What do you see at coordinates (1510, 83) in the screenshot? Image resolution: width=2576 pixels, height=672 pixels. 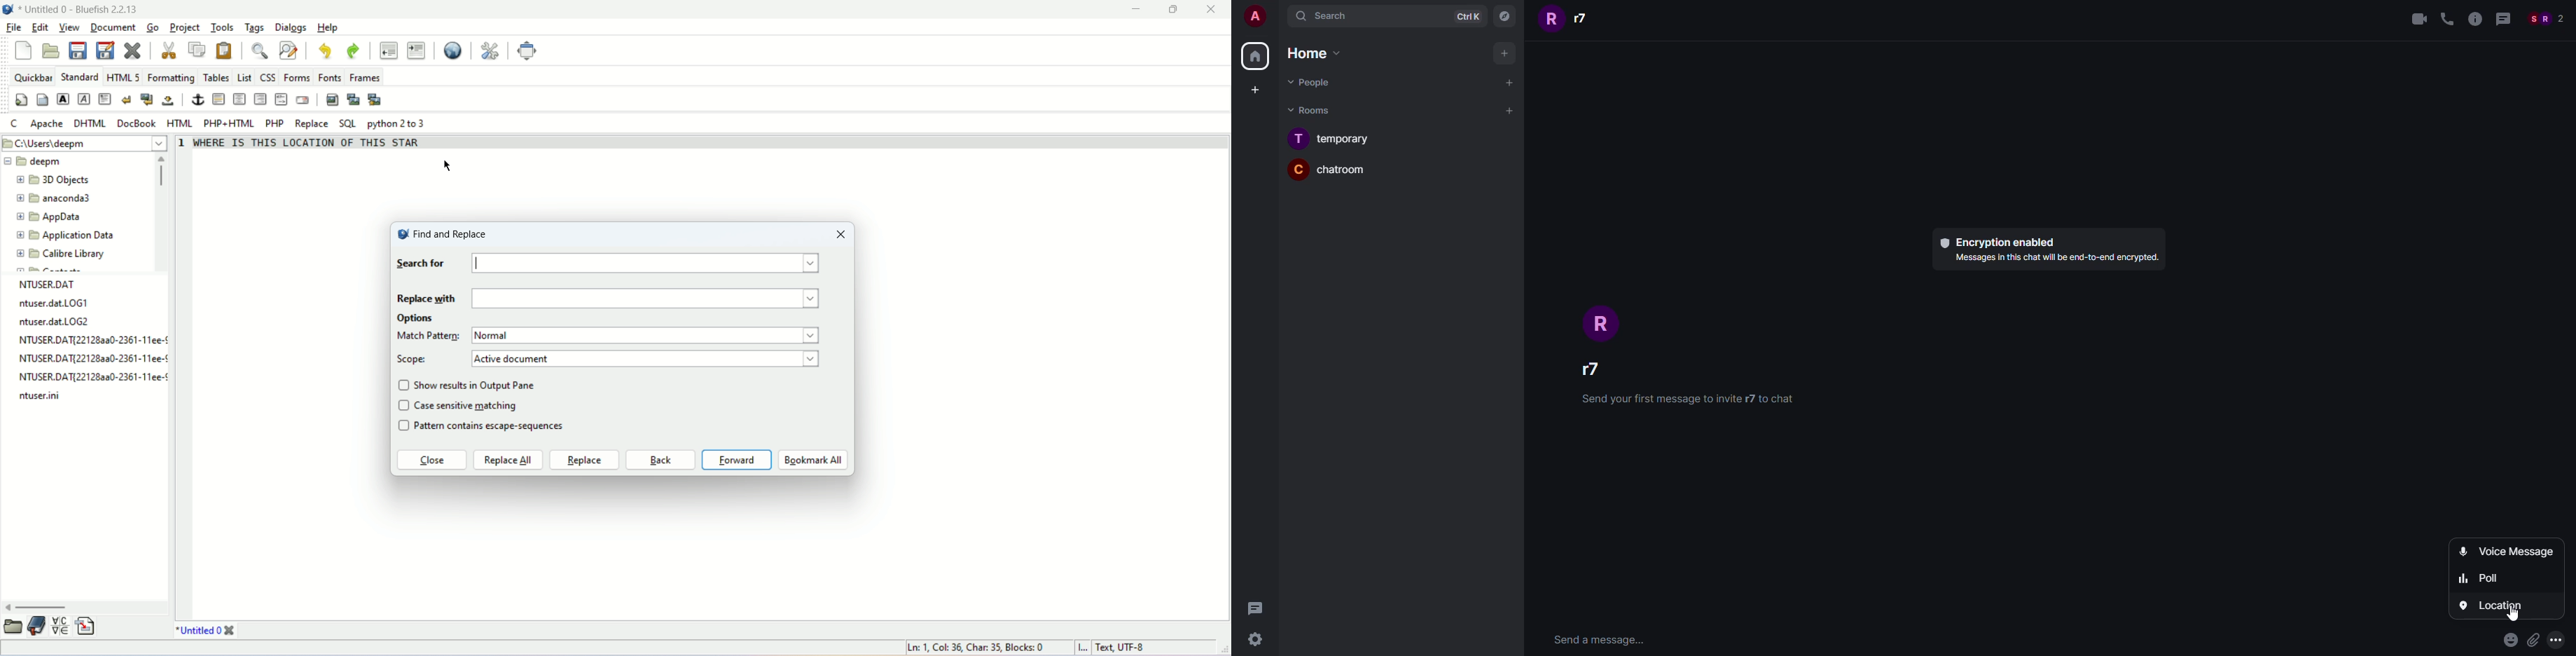 I see `New Chat` at bounding box center [1510, 83].